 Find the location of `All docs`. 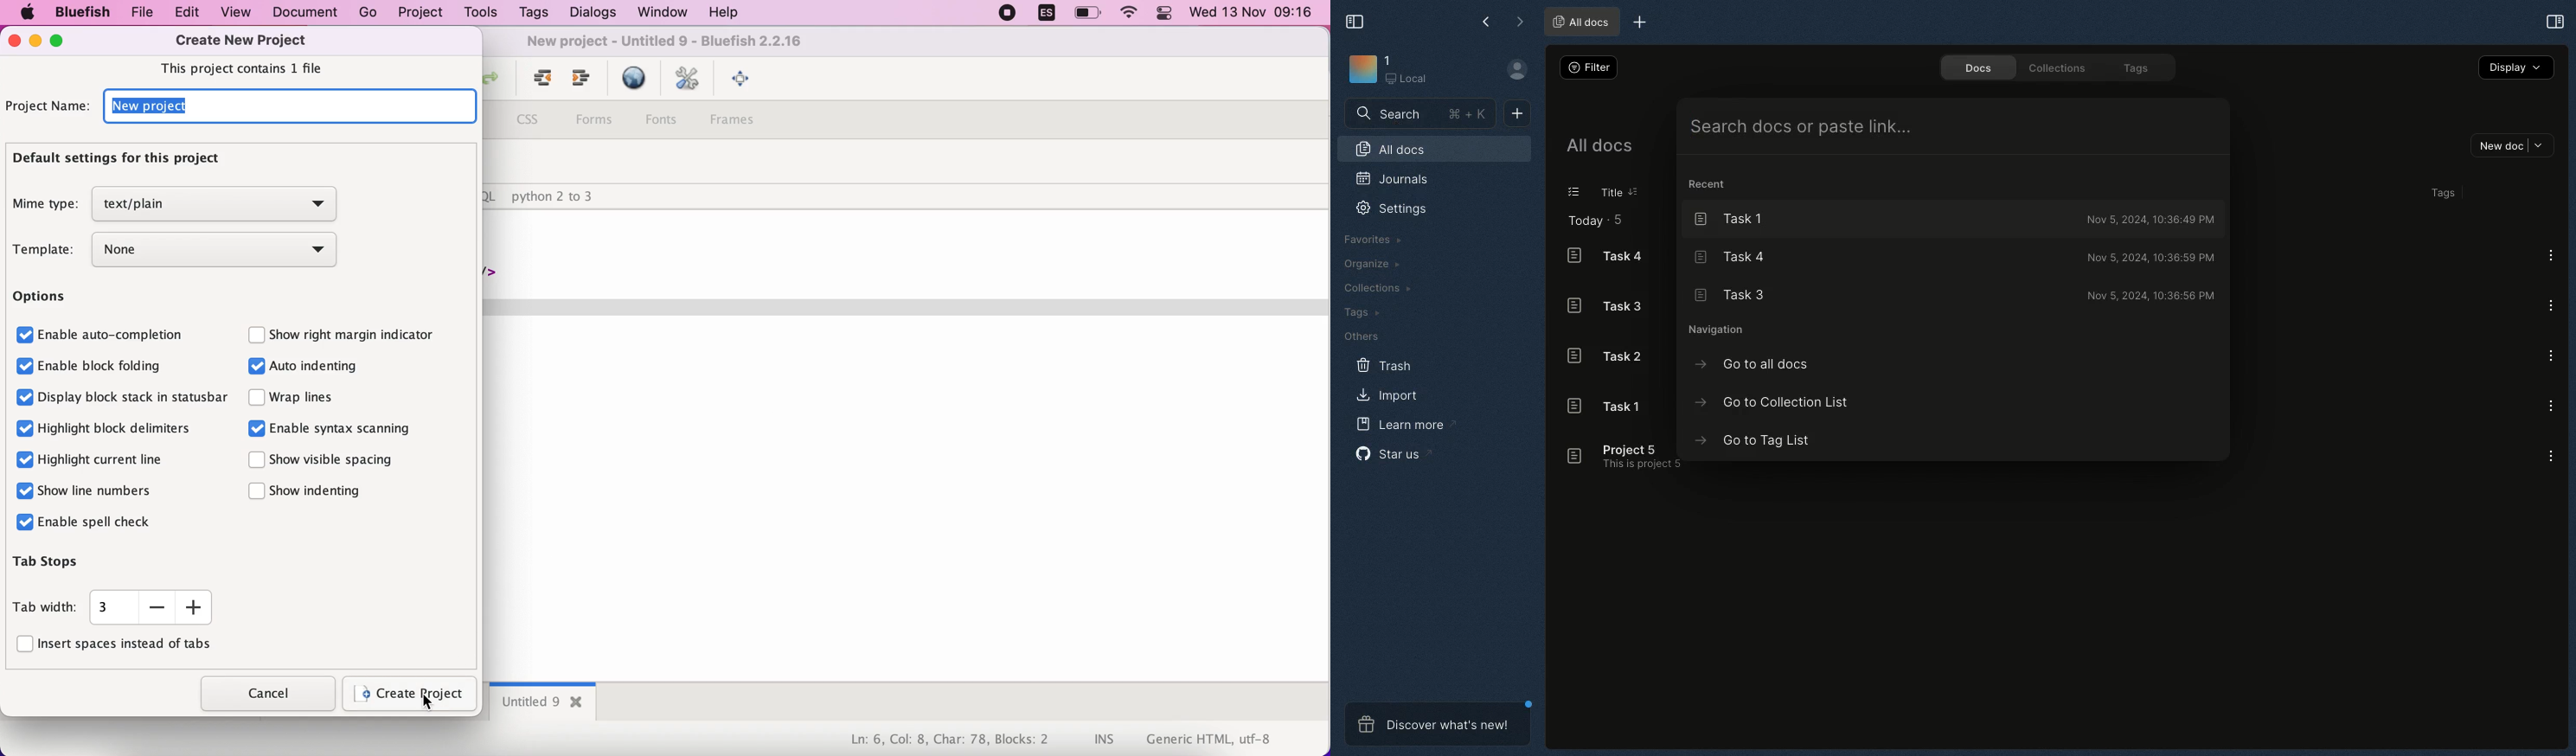

All docs is located at coordinates (1607, 148).